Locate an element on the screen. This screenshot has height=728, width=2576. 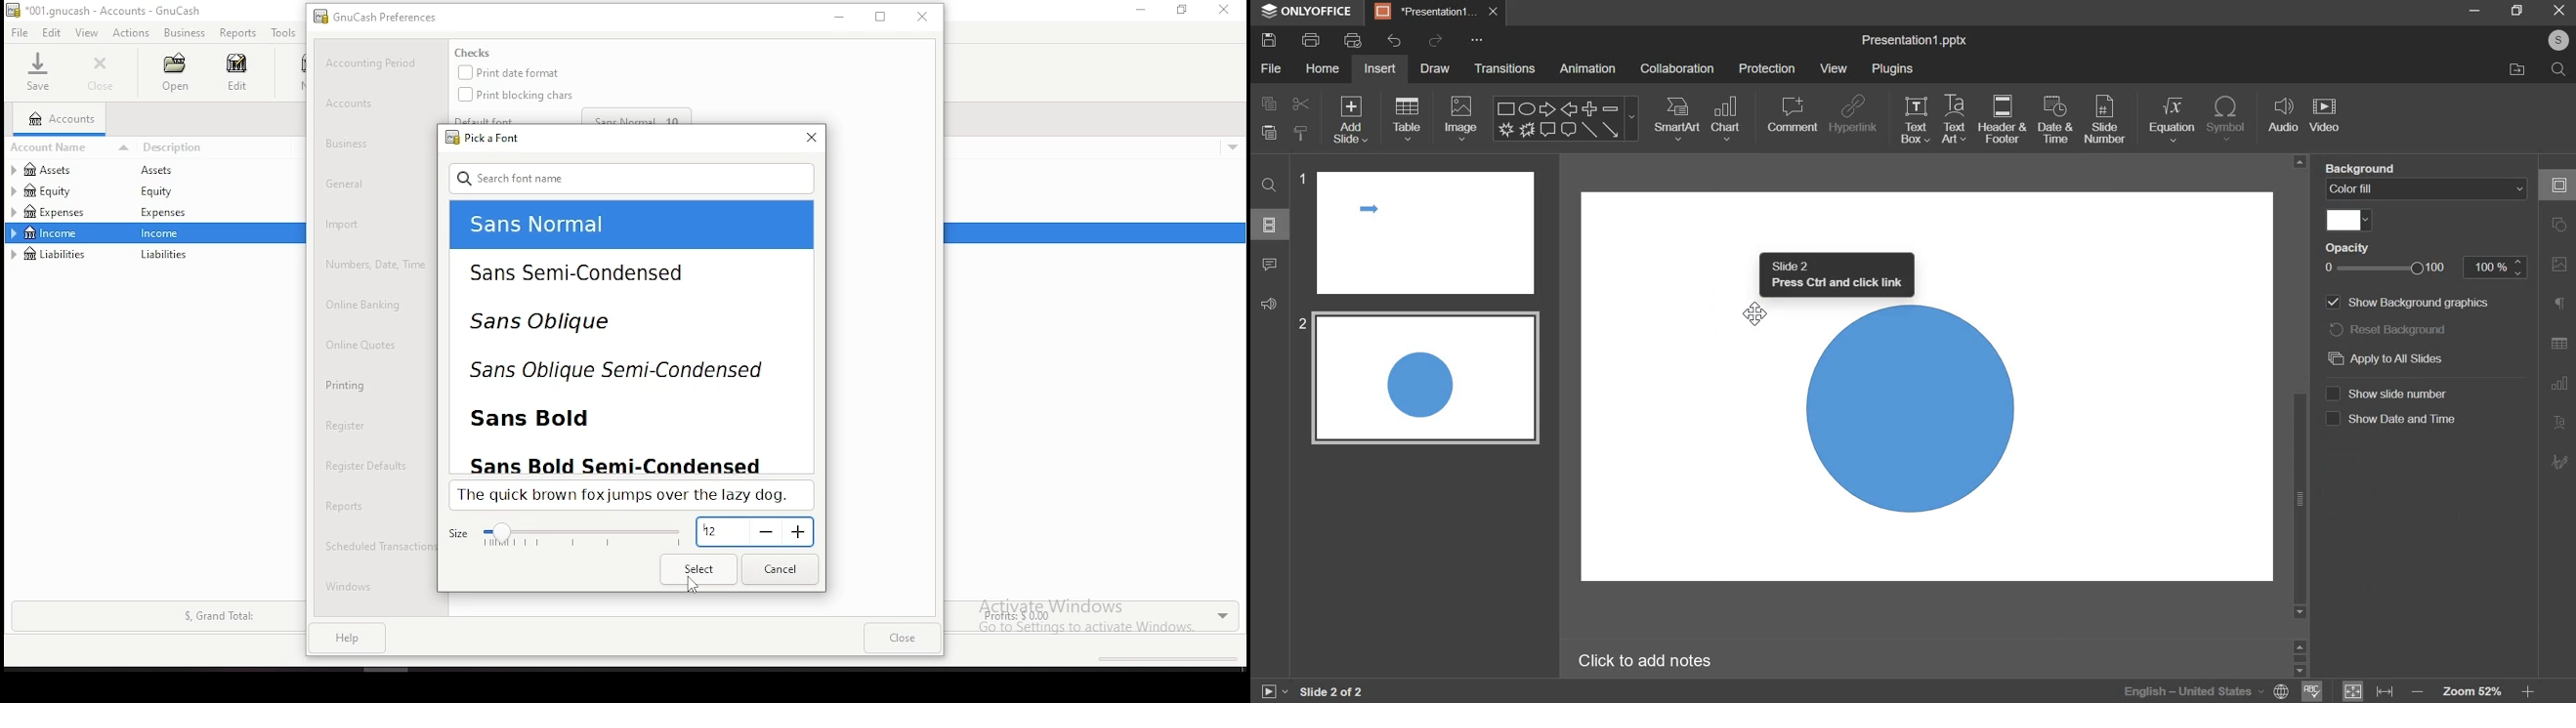
scroll down is located at coordinates (2302, 672).